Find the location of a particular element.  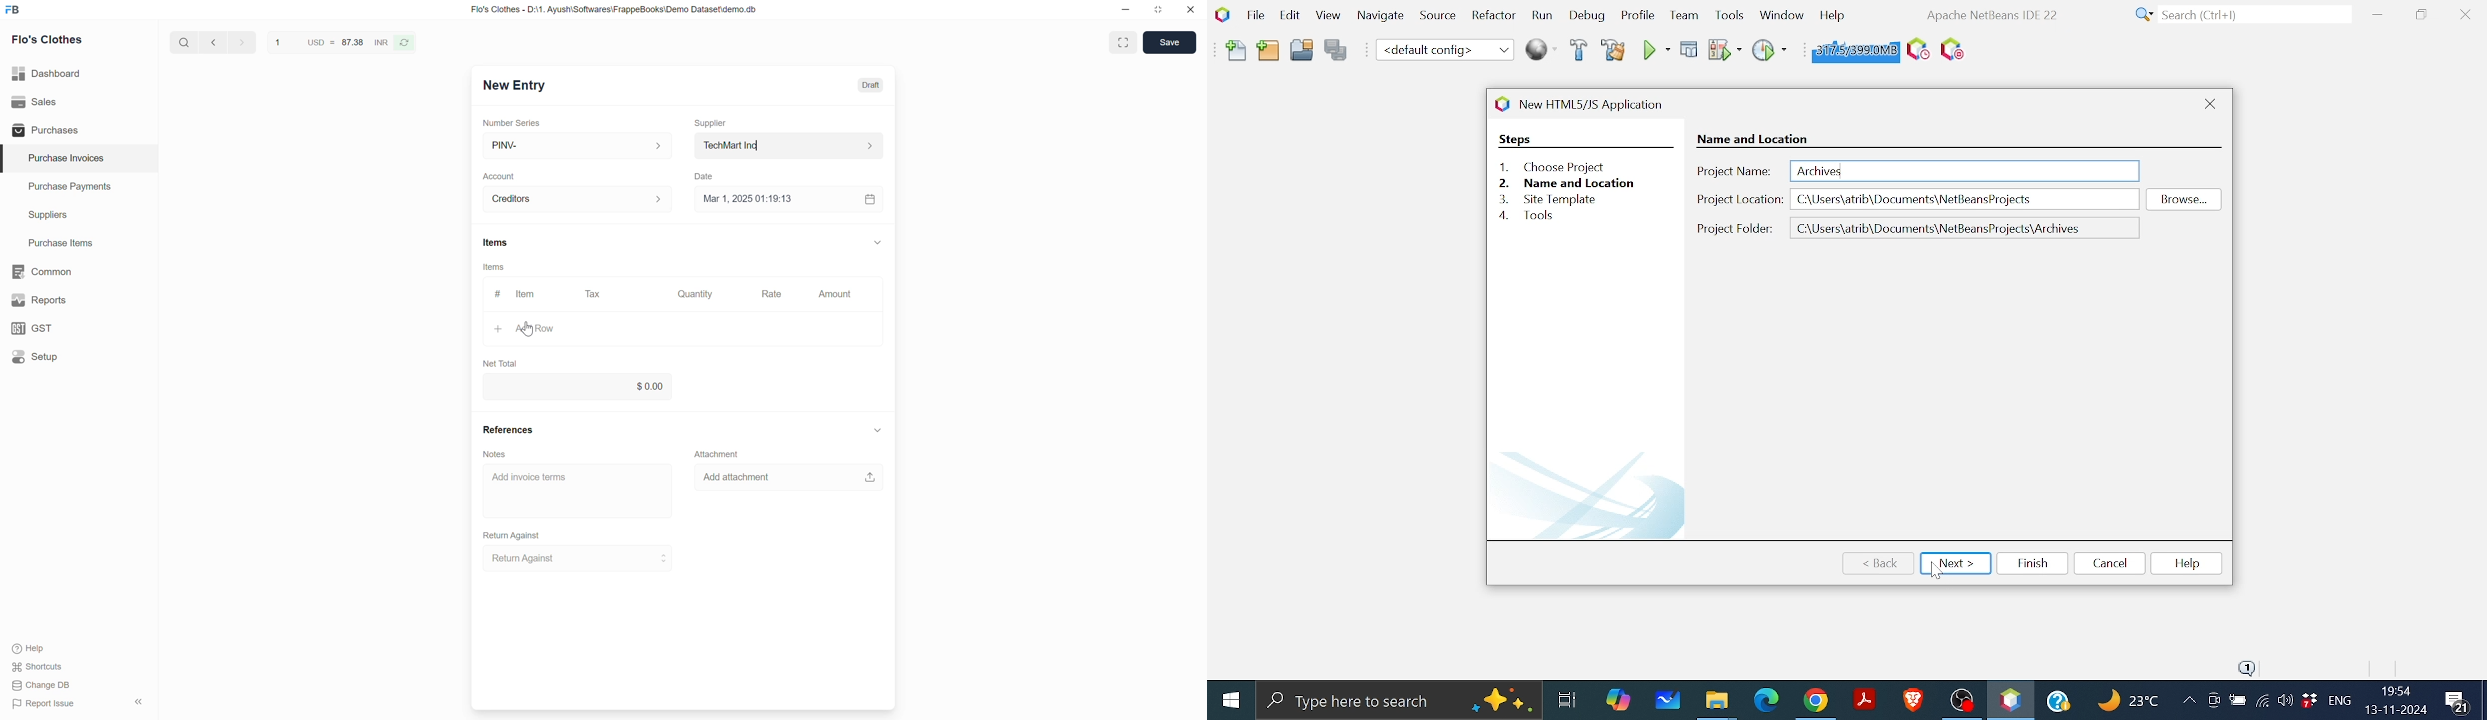

GST is located at coordinates (36, 328).